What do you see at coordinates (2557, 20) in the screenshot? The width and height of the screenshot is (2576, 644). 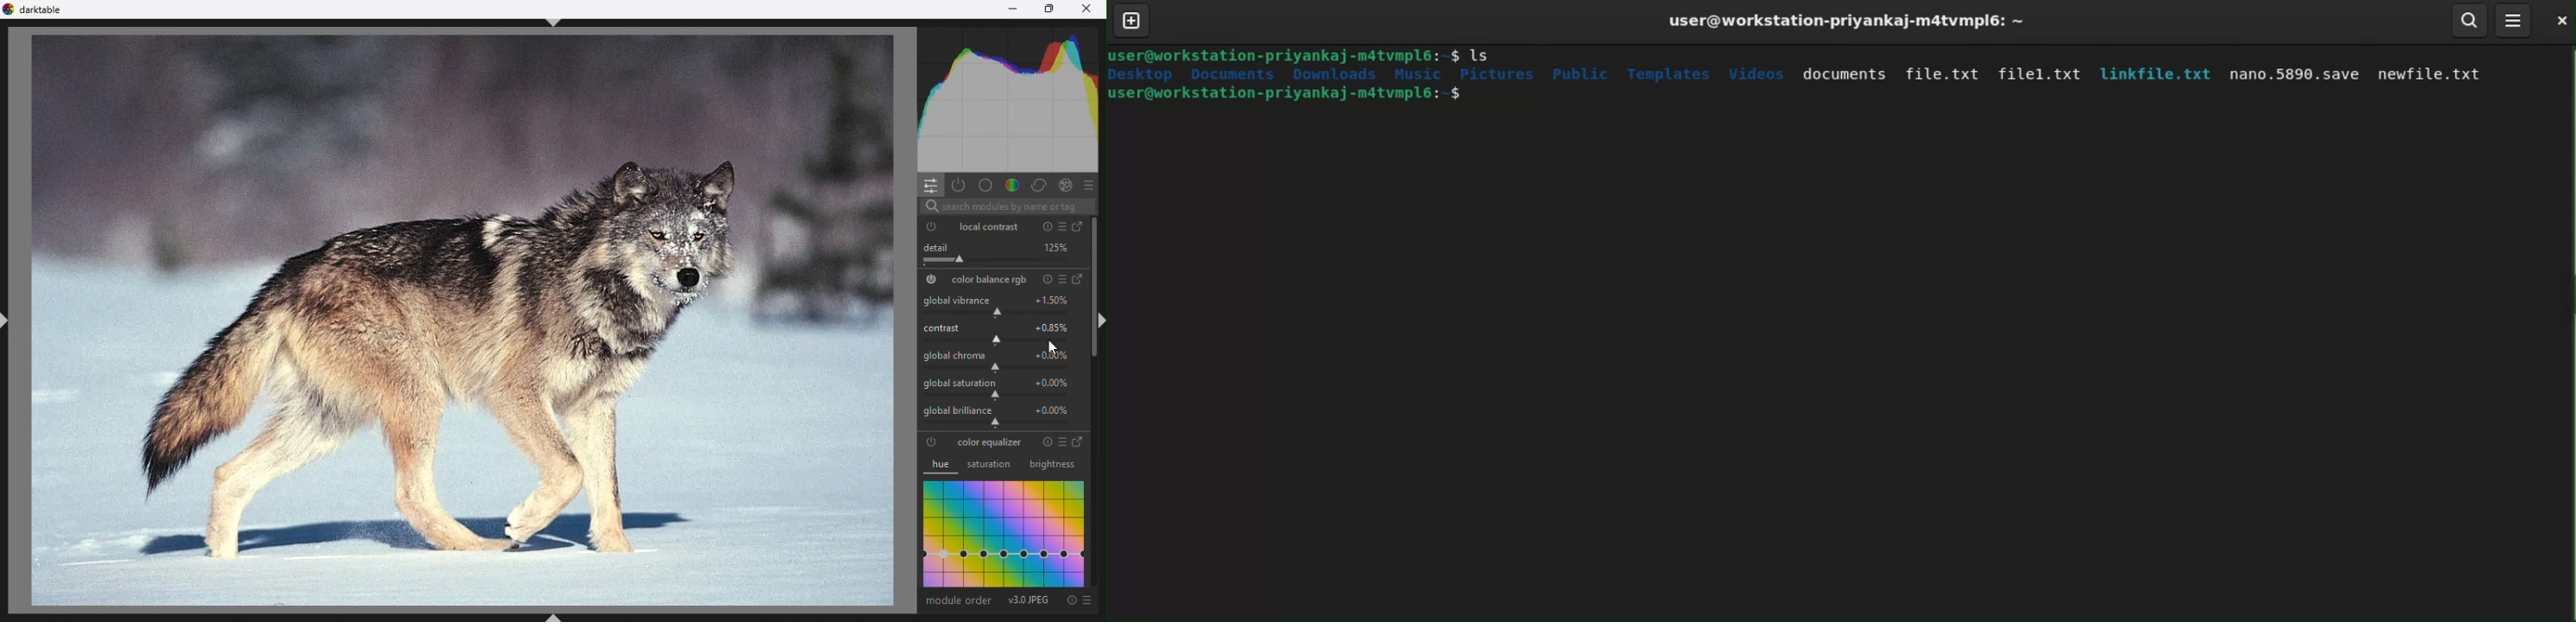 I see `close` at bounding box center [2557, 20].